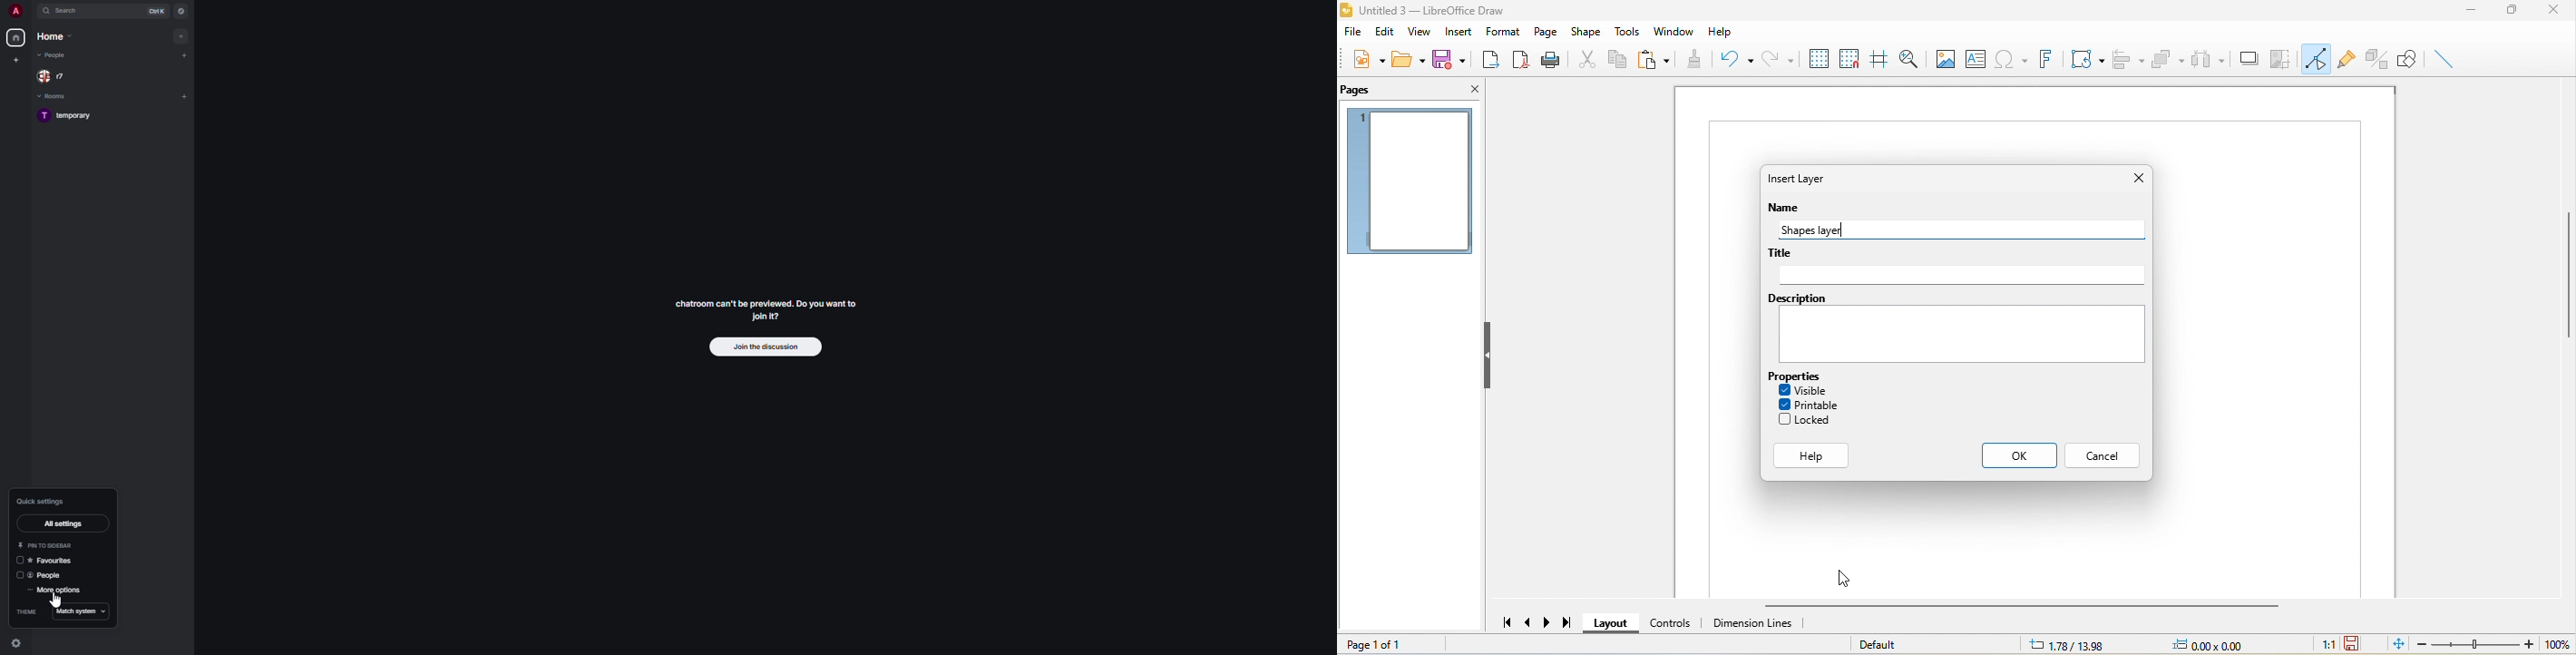 This screenshot has height=672, width=2576. What do you see at coordinates (1878, 59) in the screenshot?
I see `helpline while moving` at bounding box center [1878, 59].